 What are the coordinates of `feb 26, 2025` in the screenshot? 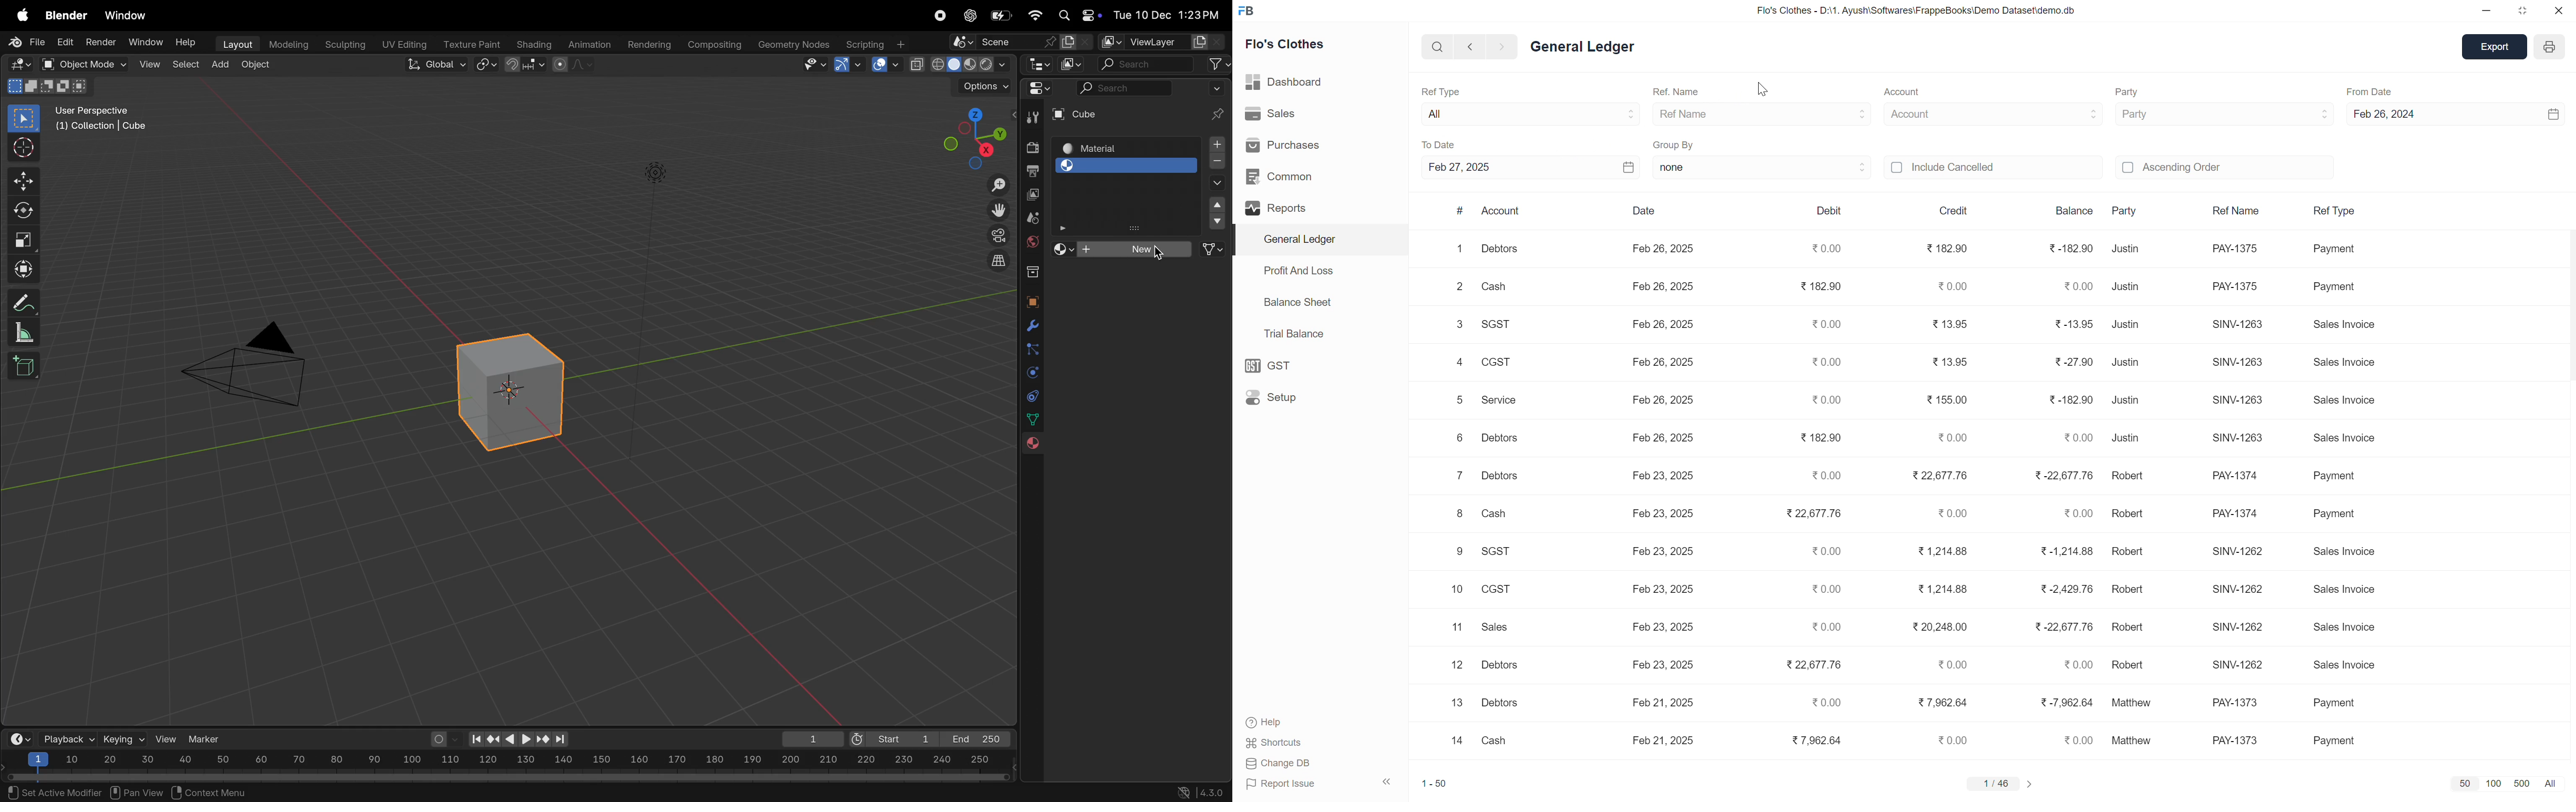 It's located at (1660, 513).